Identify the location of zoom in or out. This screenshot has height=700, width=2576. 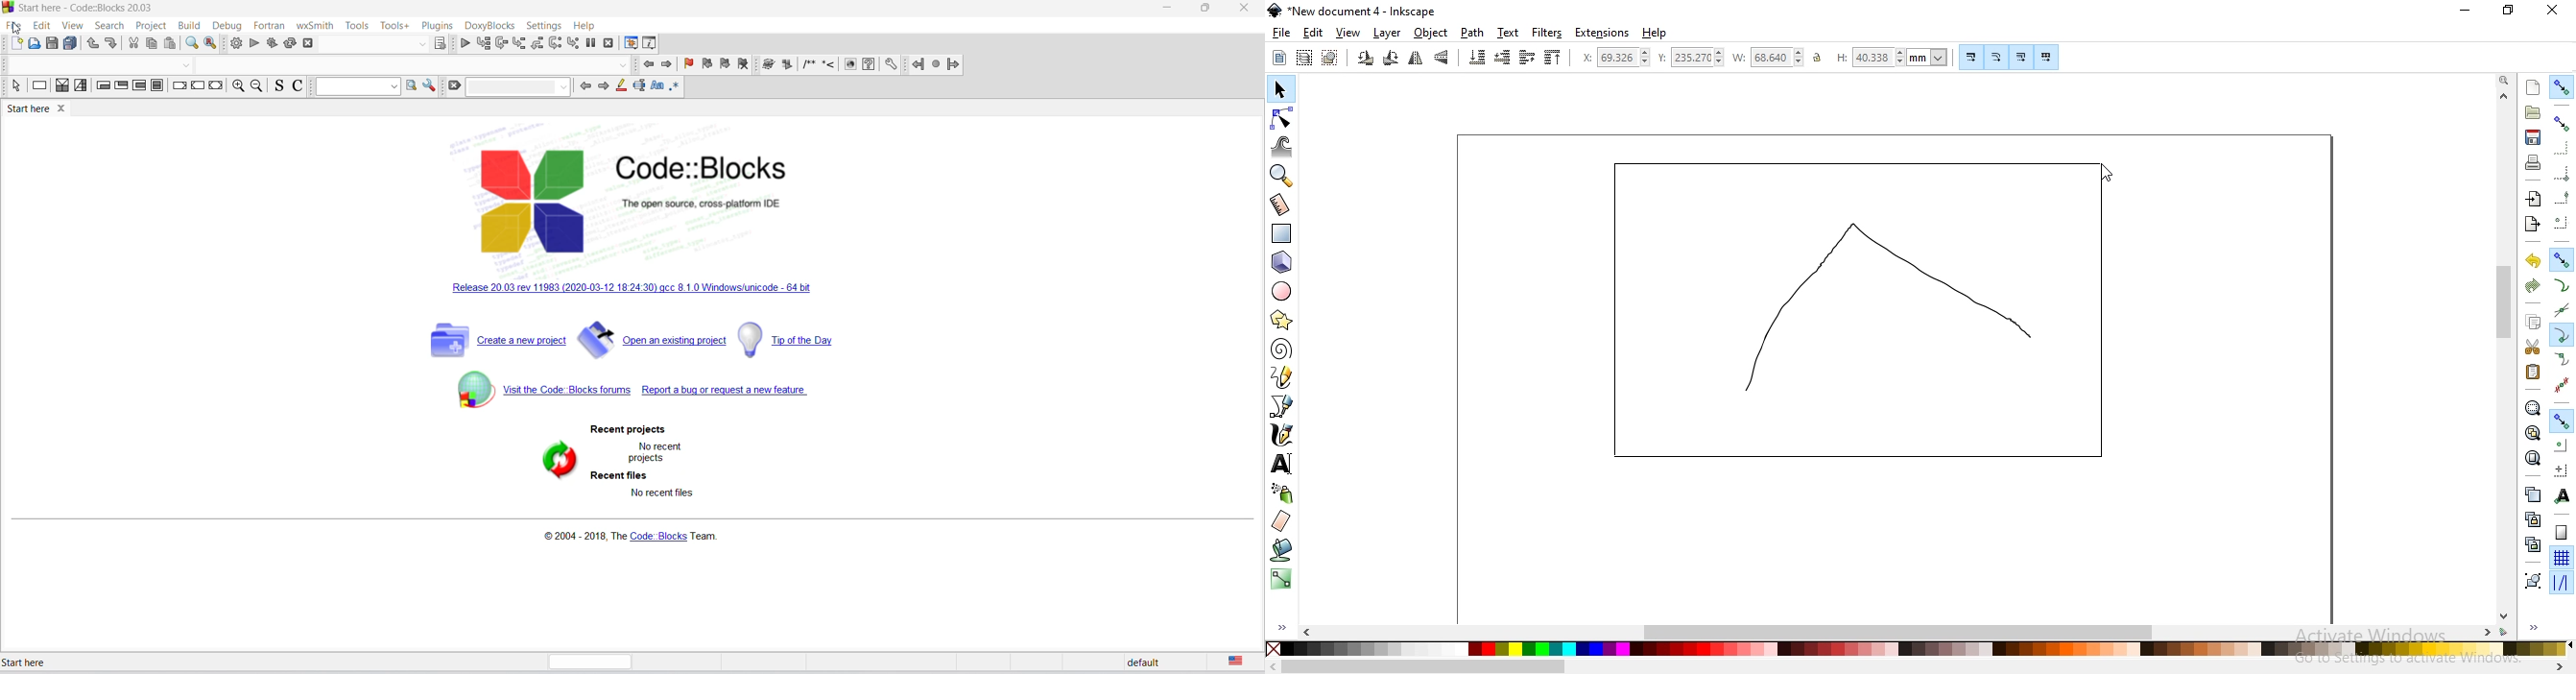
(1279, 176).